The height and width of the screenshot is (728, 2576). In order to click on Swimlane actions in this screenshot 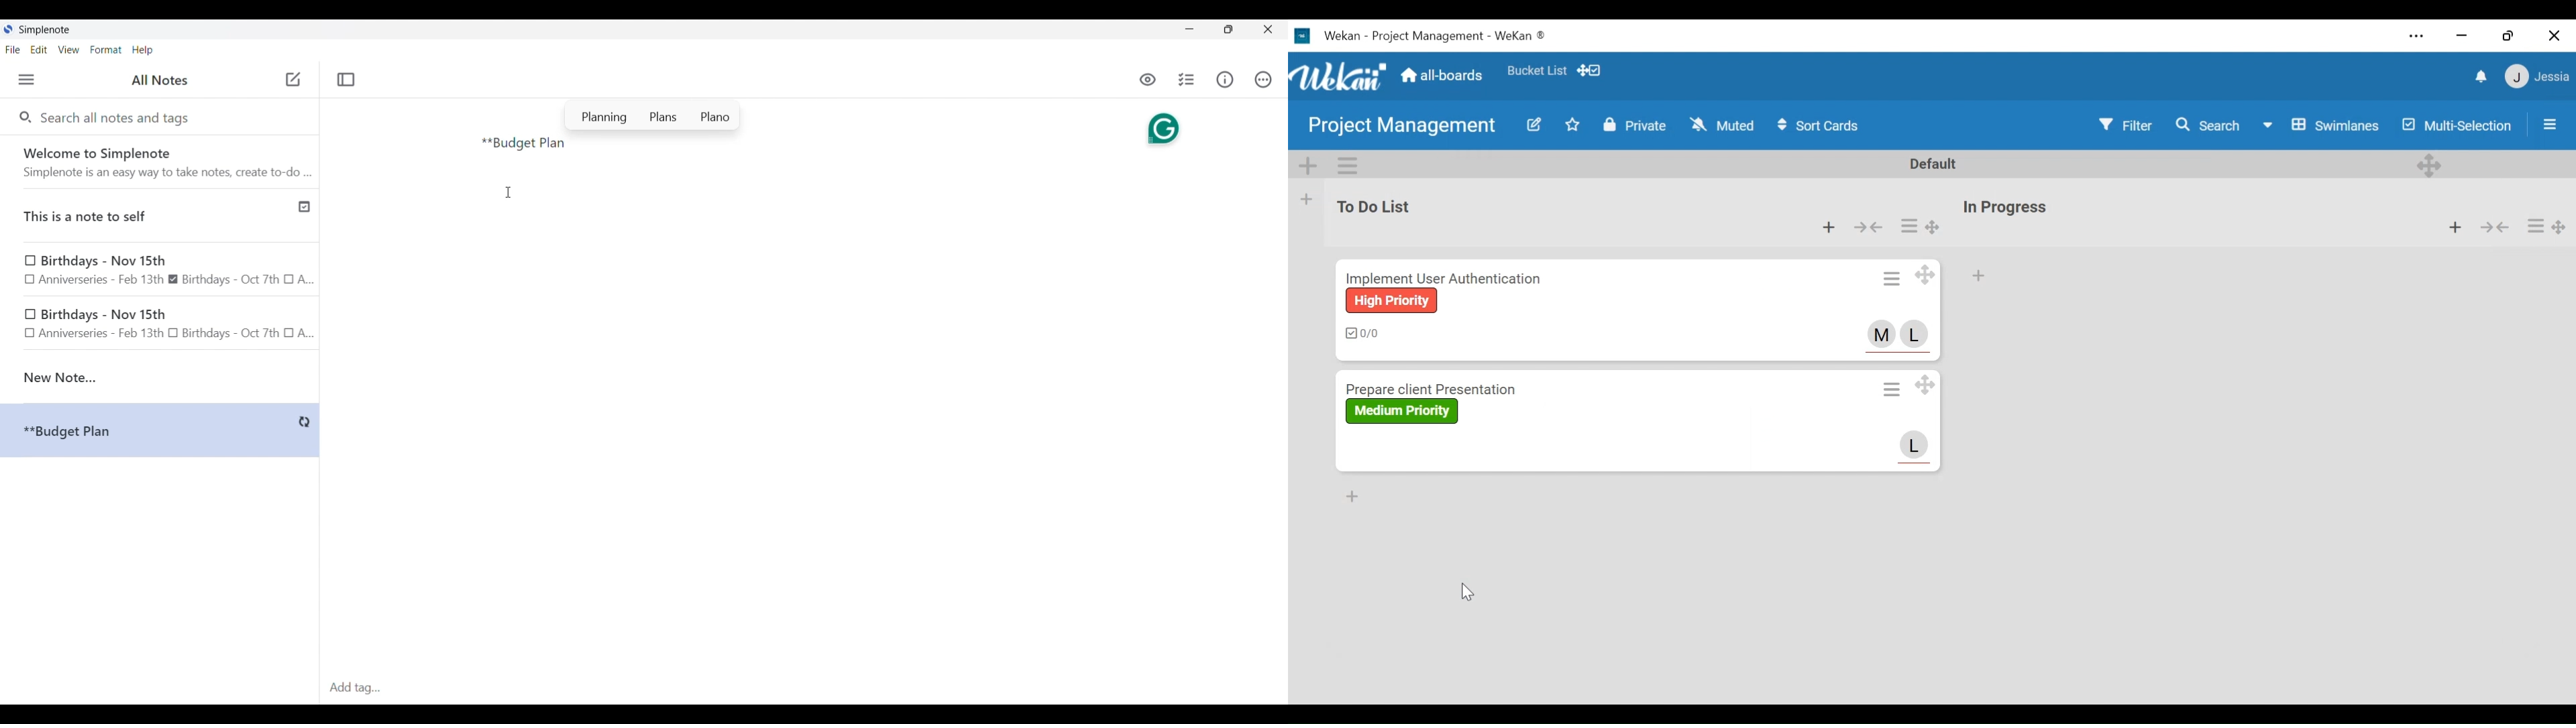, I will do `click(1349, 164)`.